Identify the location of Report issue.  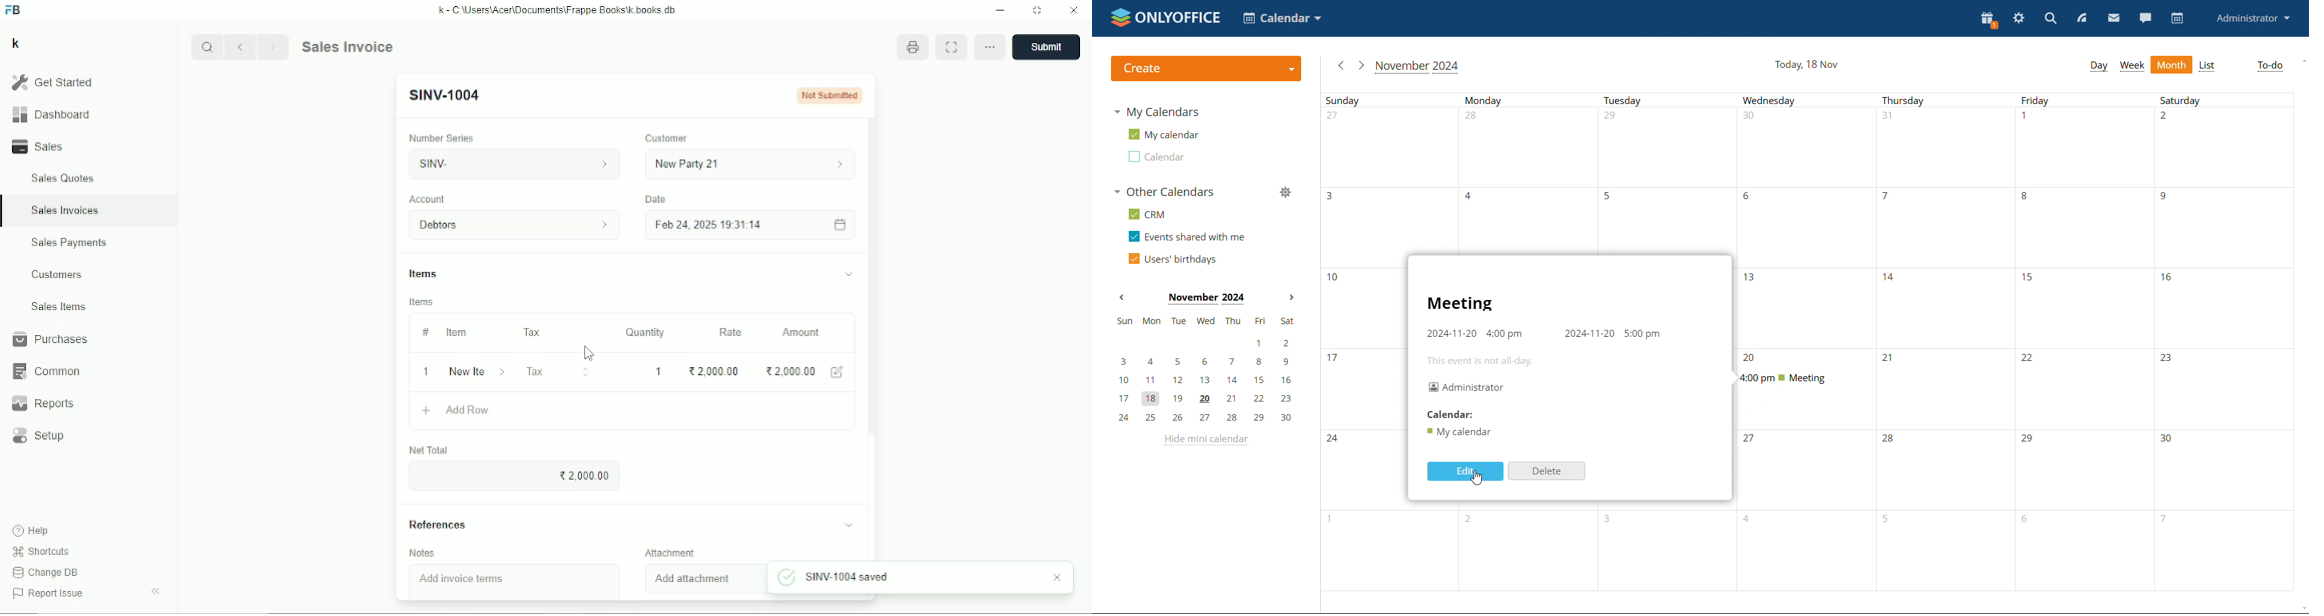
(46, 595).